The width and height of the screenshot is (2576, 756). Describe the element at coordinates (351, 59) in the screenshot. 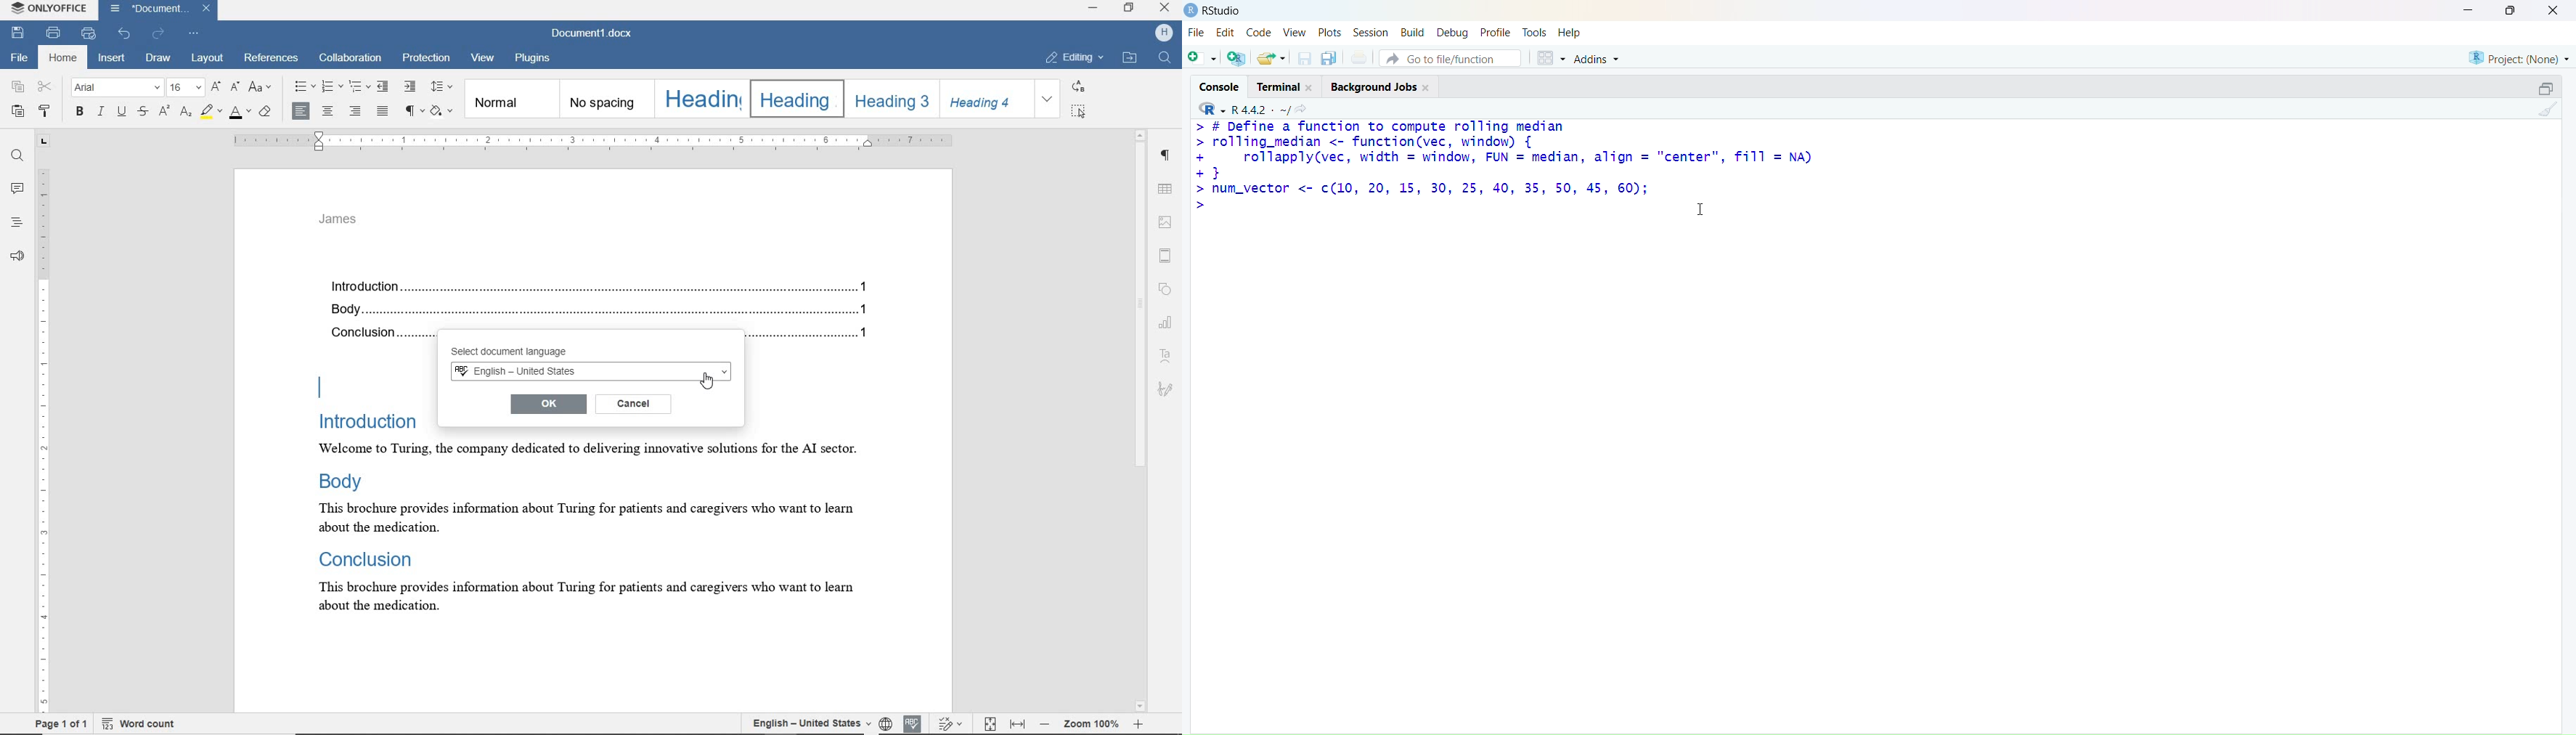

I see `collaboration` at that location.